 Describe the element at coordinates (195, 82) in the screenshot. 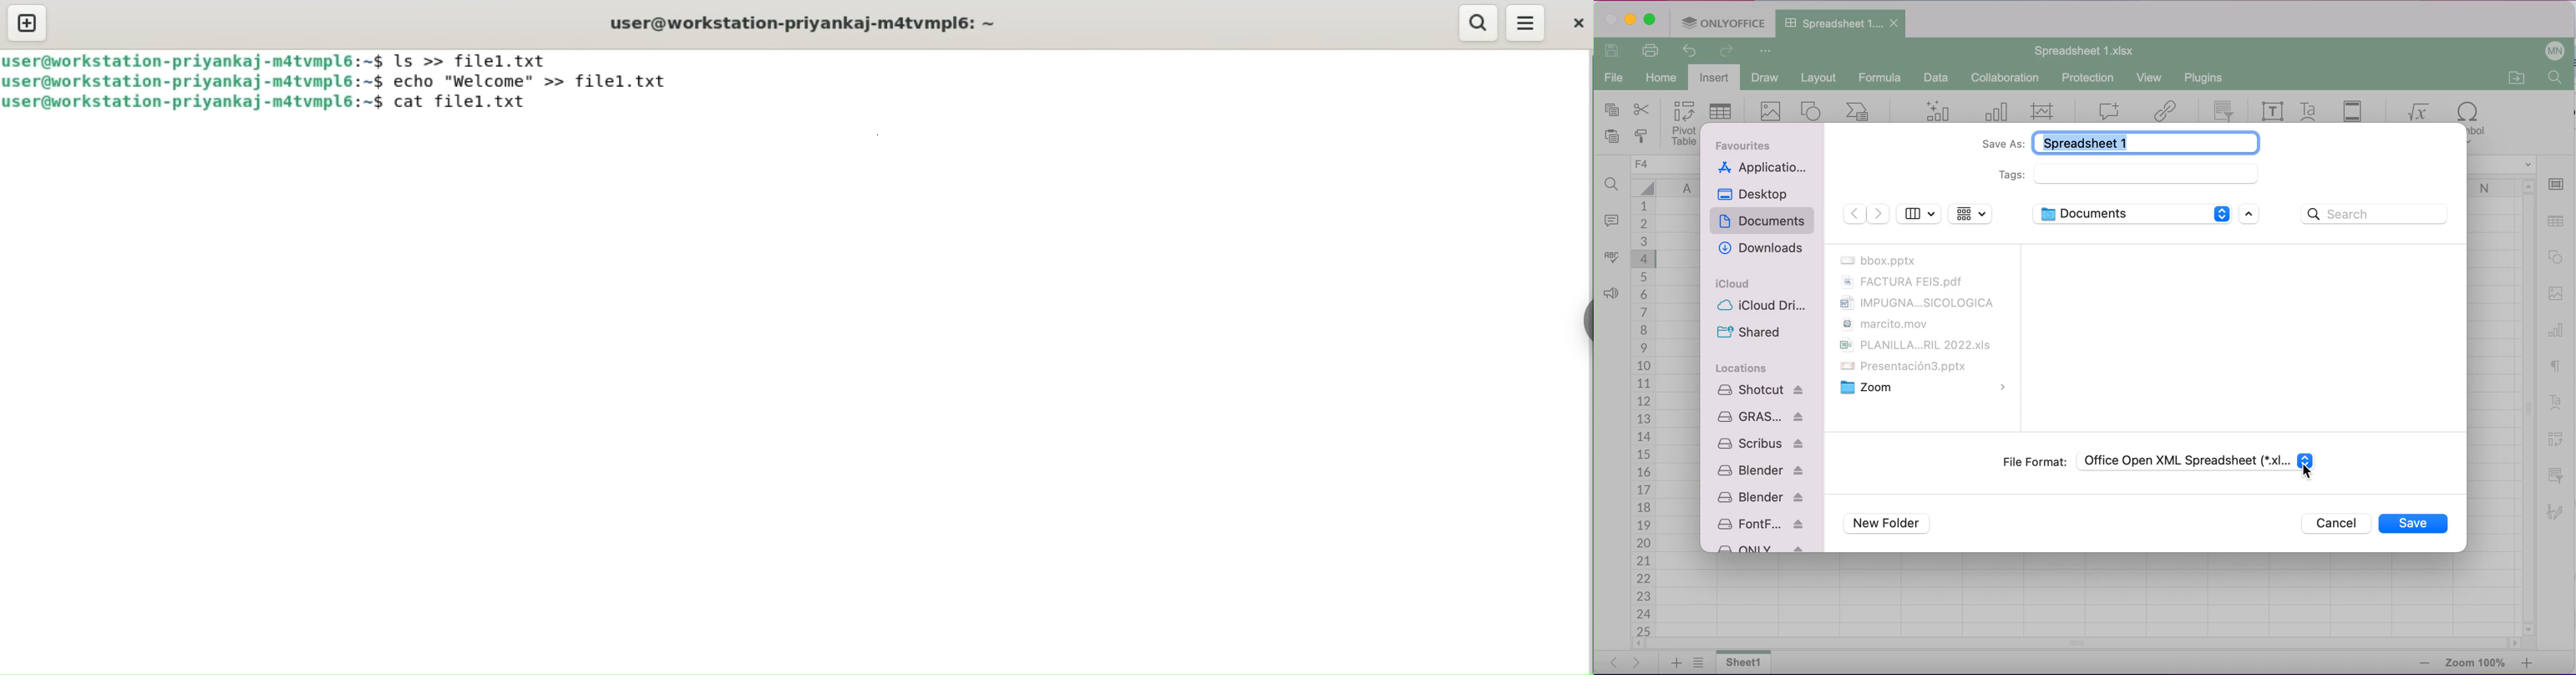

I see `user@workstation-priyankaj-m4tvmpl6: ~$` at that location.